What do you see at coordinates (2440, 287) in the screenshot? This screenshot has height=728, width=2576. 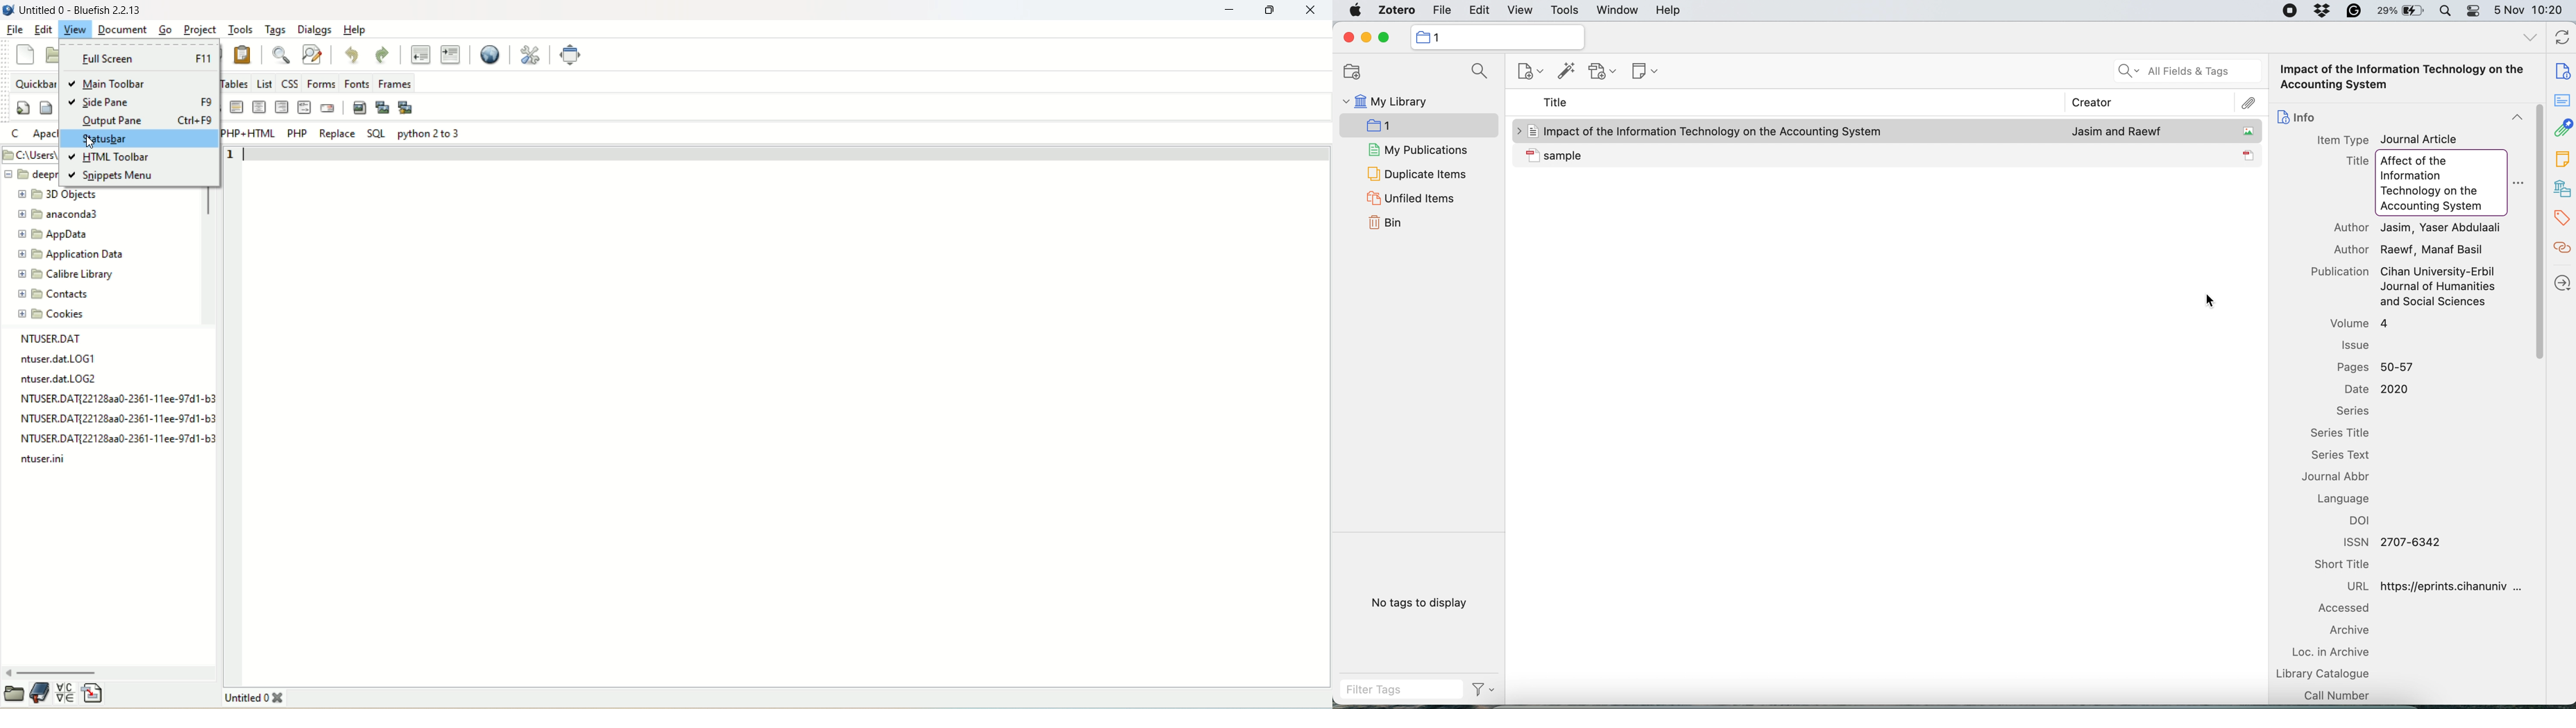 I see `Cihan University-Erbil Journal of Humanities and Social Sciences` at bounding box center [2440, 287].